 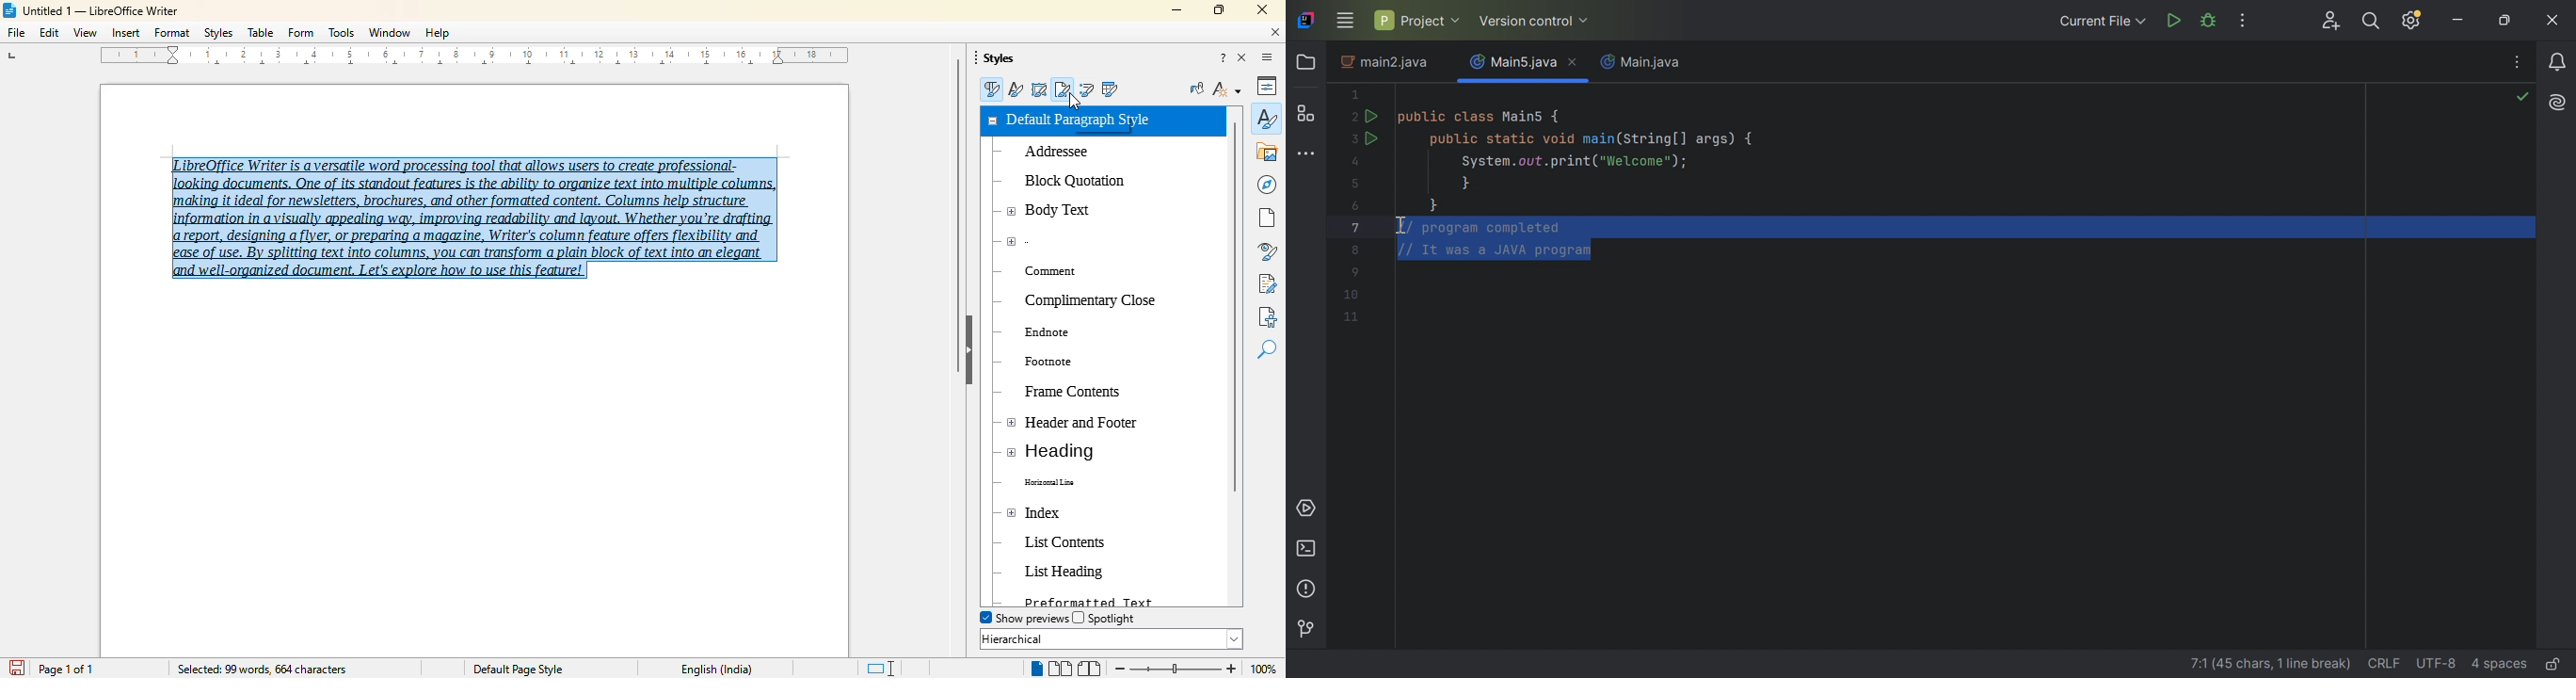 I want to click on List Headings, so click(x=1077, y=572).